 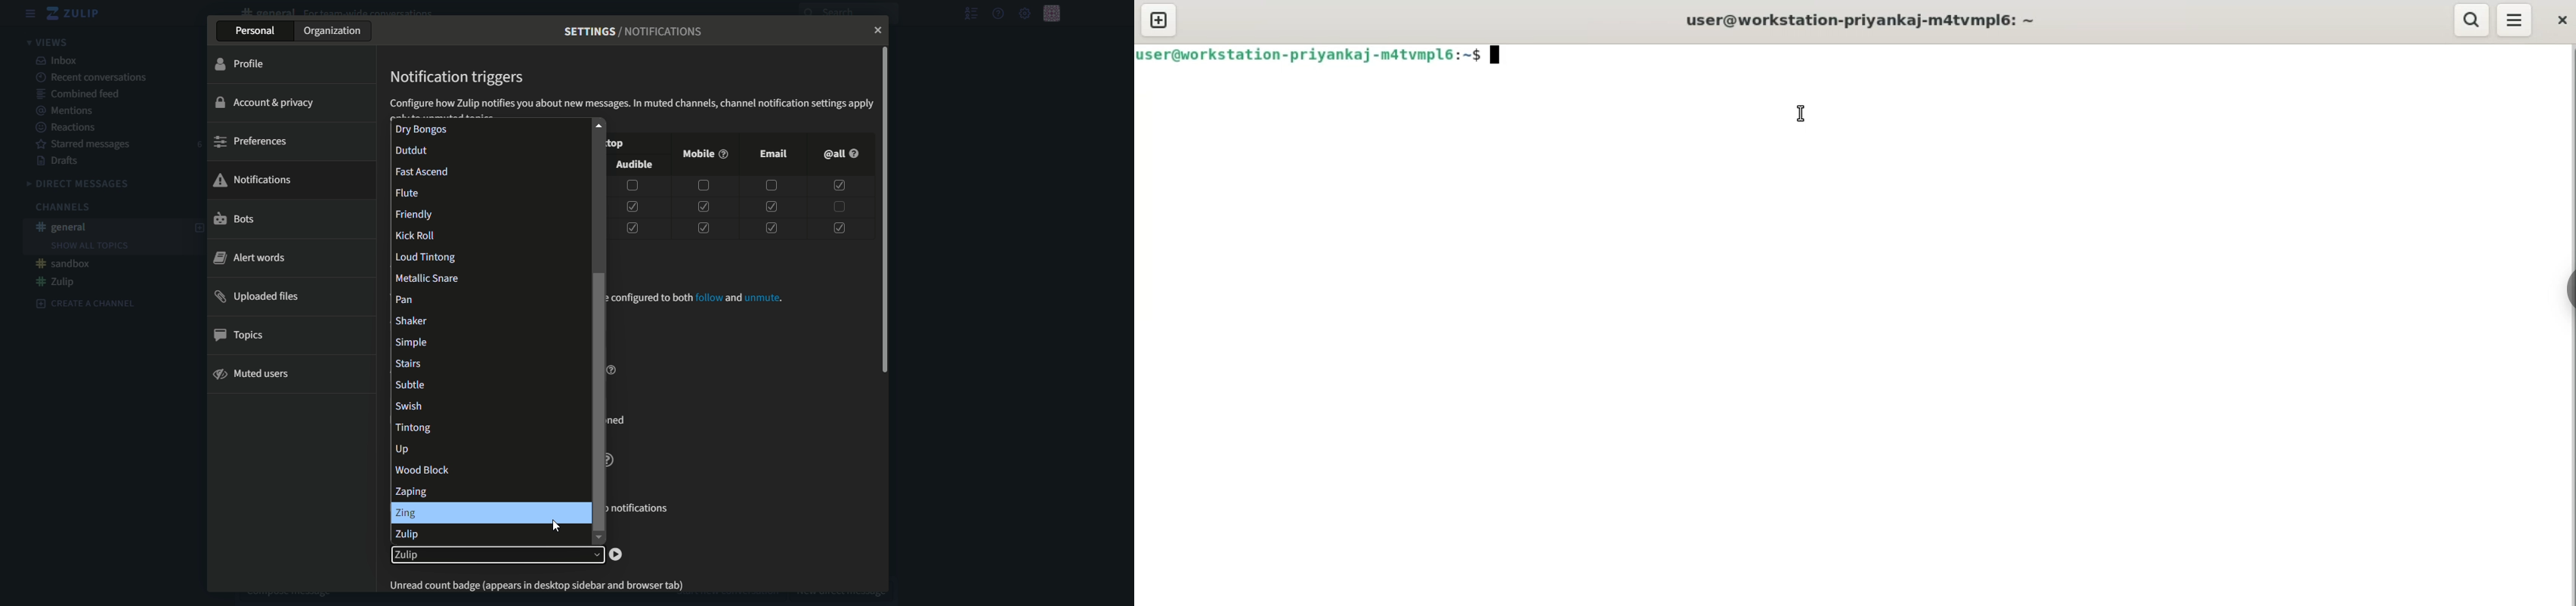 I want to click on Reactions, so click(x=67, y=127).